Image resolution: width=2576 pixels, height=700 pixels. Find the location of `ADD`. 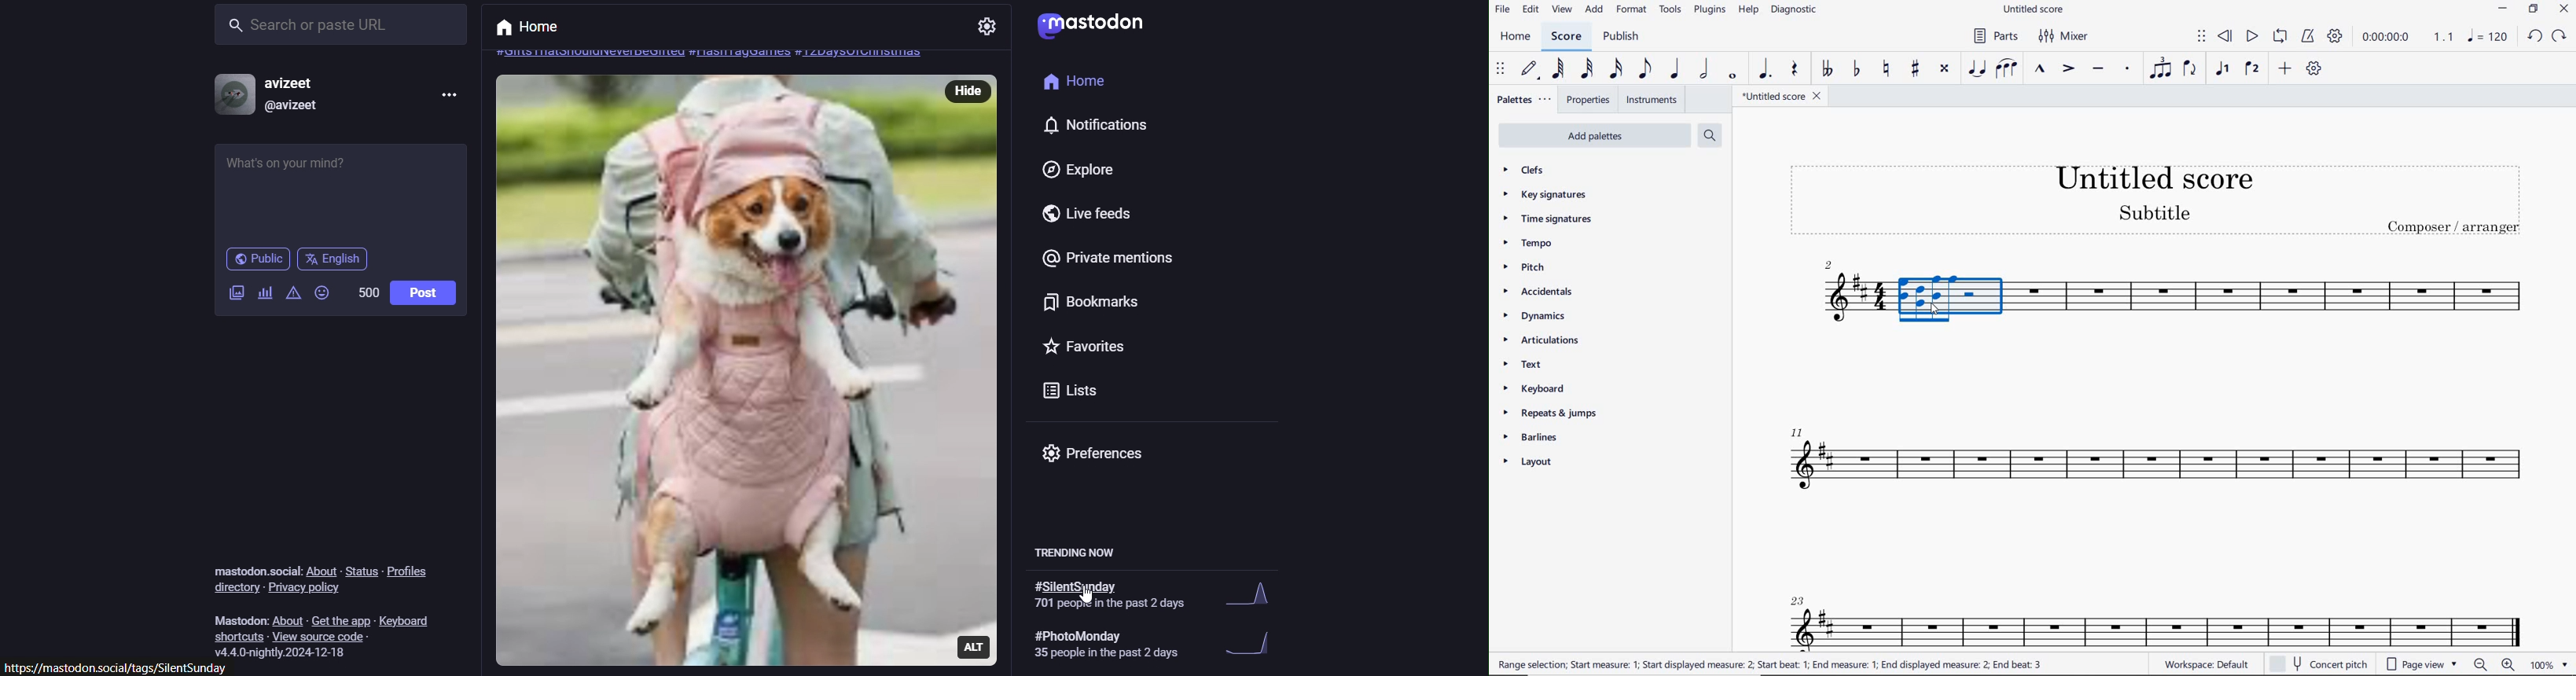

ADD is located at coordinates (2283, 69).